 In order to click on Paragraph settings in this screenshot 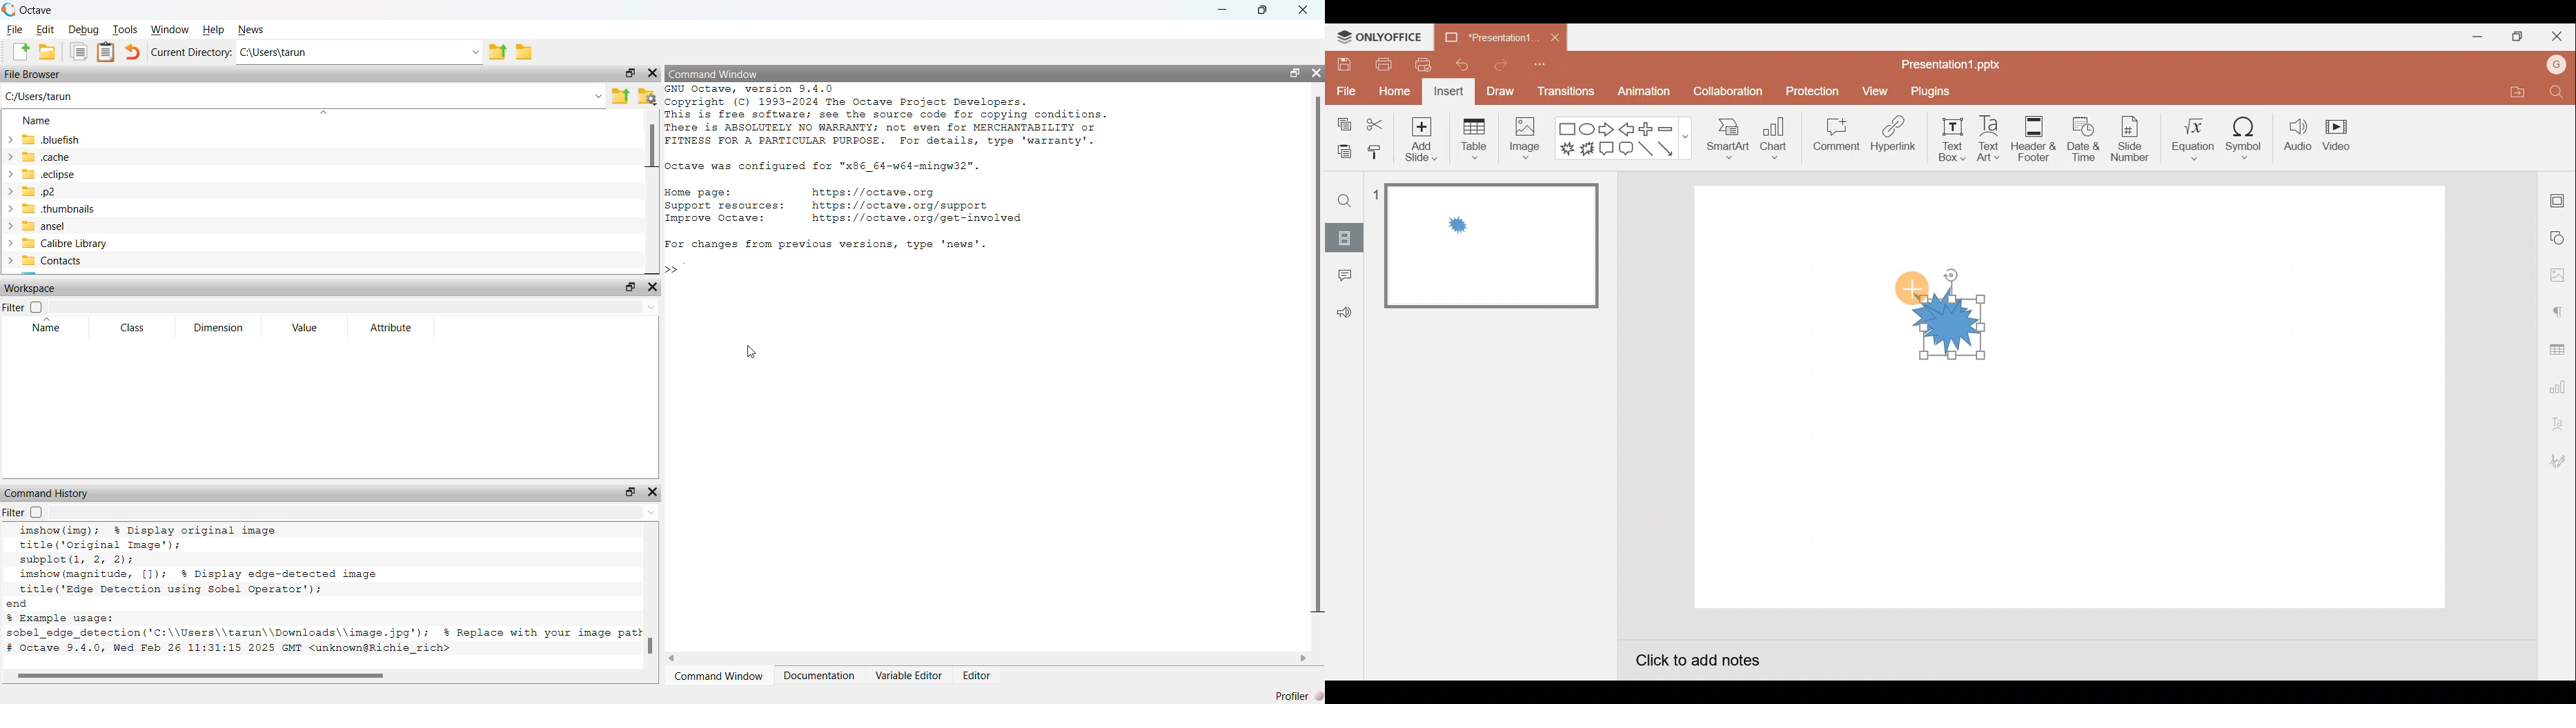, I will do `click(2559, 309)`.